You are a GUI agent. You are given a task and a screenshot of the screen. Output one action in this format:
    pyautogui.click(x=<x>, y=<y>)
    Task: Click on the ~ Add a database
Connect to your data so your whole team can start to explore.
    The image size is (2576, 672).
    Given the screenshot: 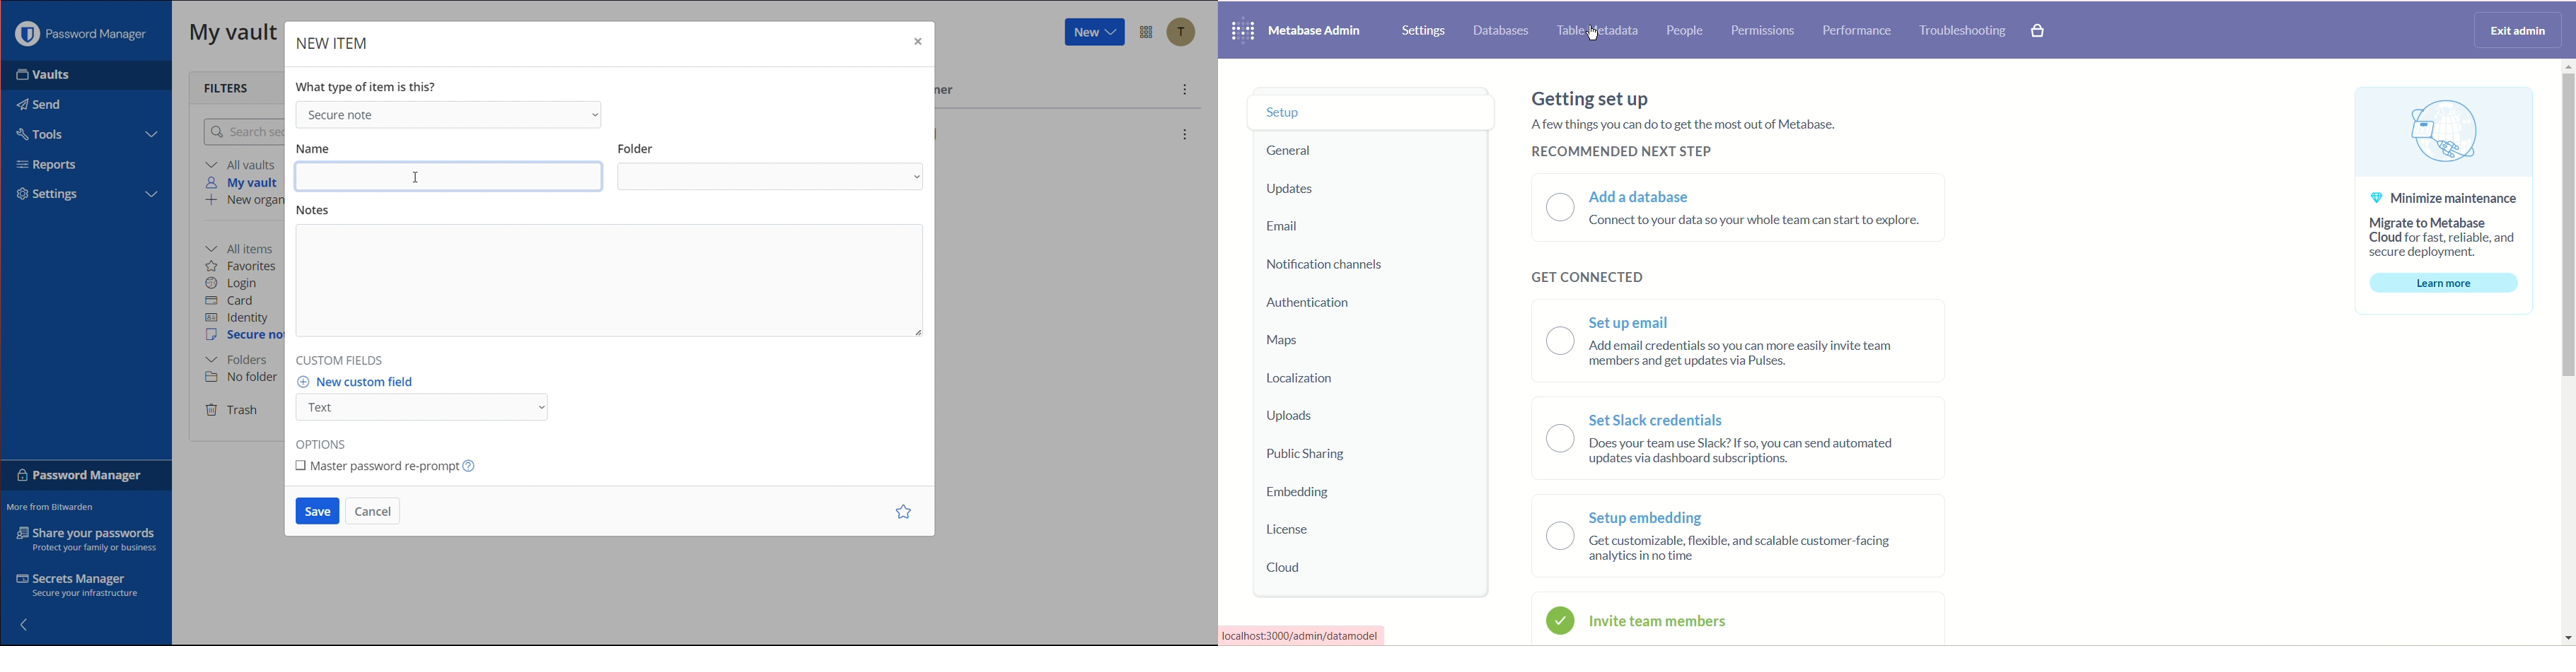 What is the action you would take?
    pyautogui.click(x=1761, y=212)
    